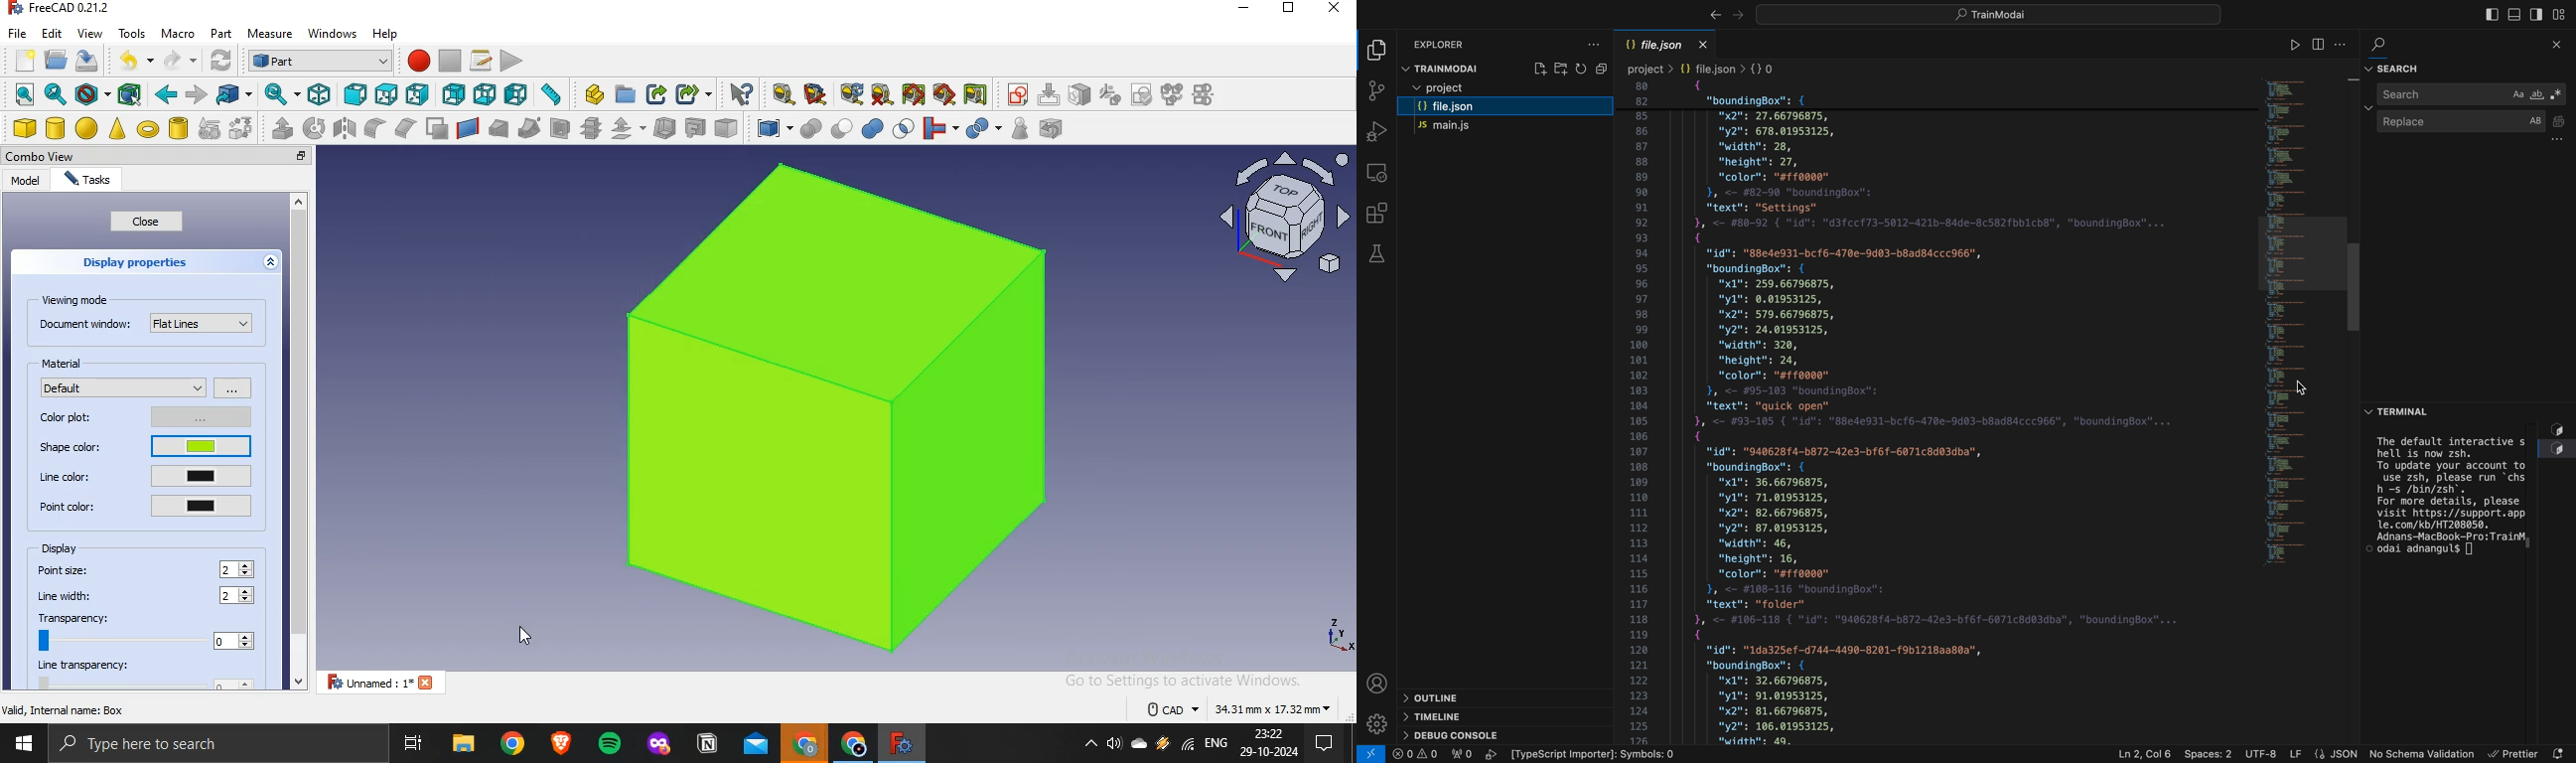  What do you see at coordinates (238, 596) in the screenshot?
I see `2` at bounding box center [238, 596].